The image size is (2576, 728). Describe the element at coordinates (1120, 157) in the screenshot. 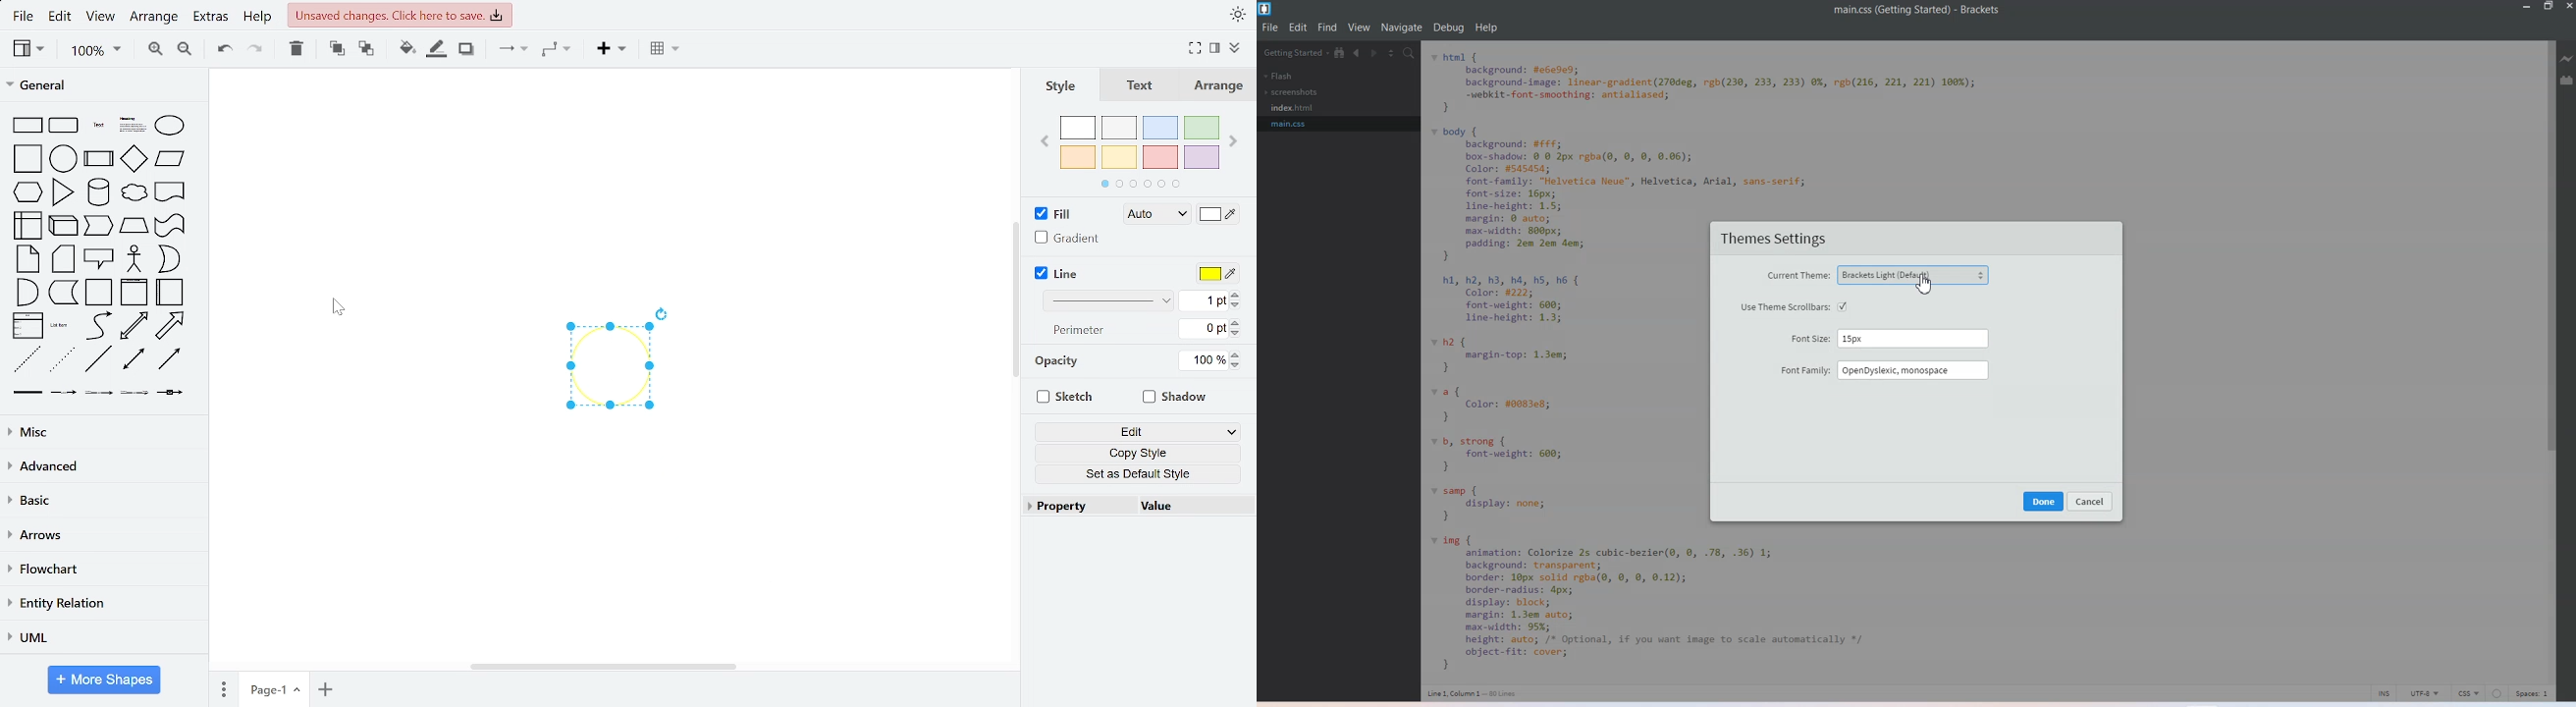

I see `yellow` at that location.